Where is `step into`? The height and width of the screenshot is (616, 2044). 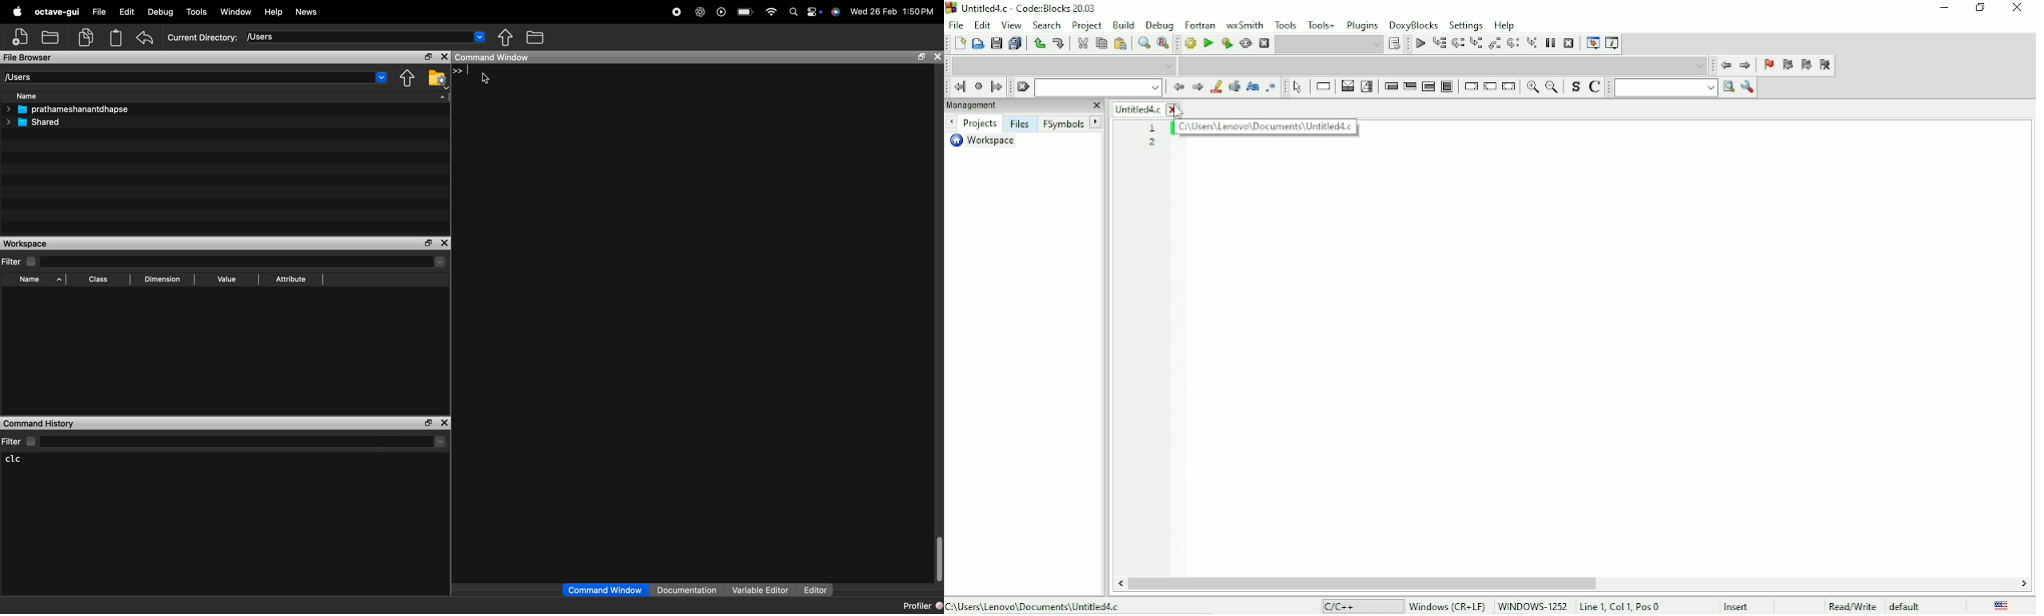
step into is located at coordinates (1475, 44).